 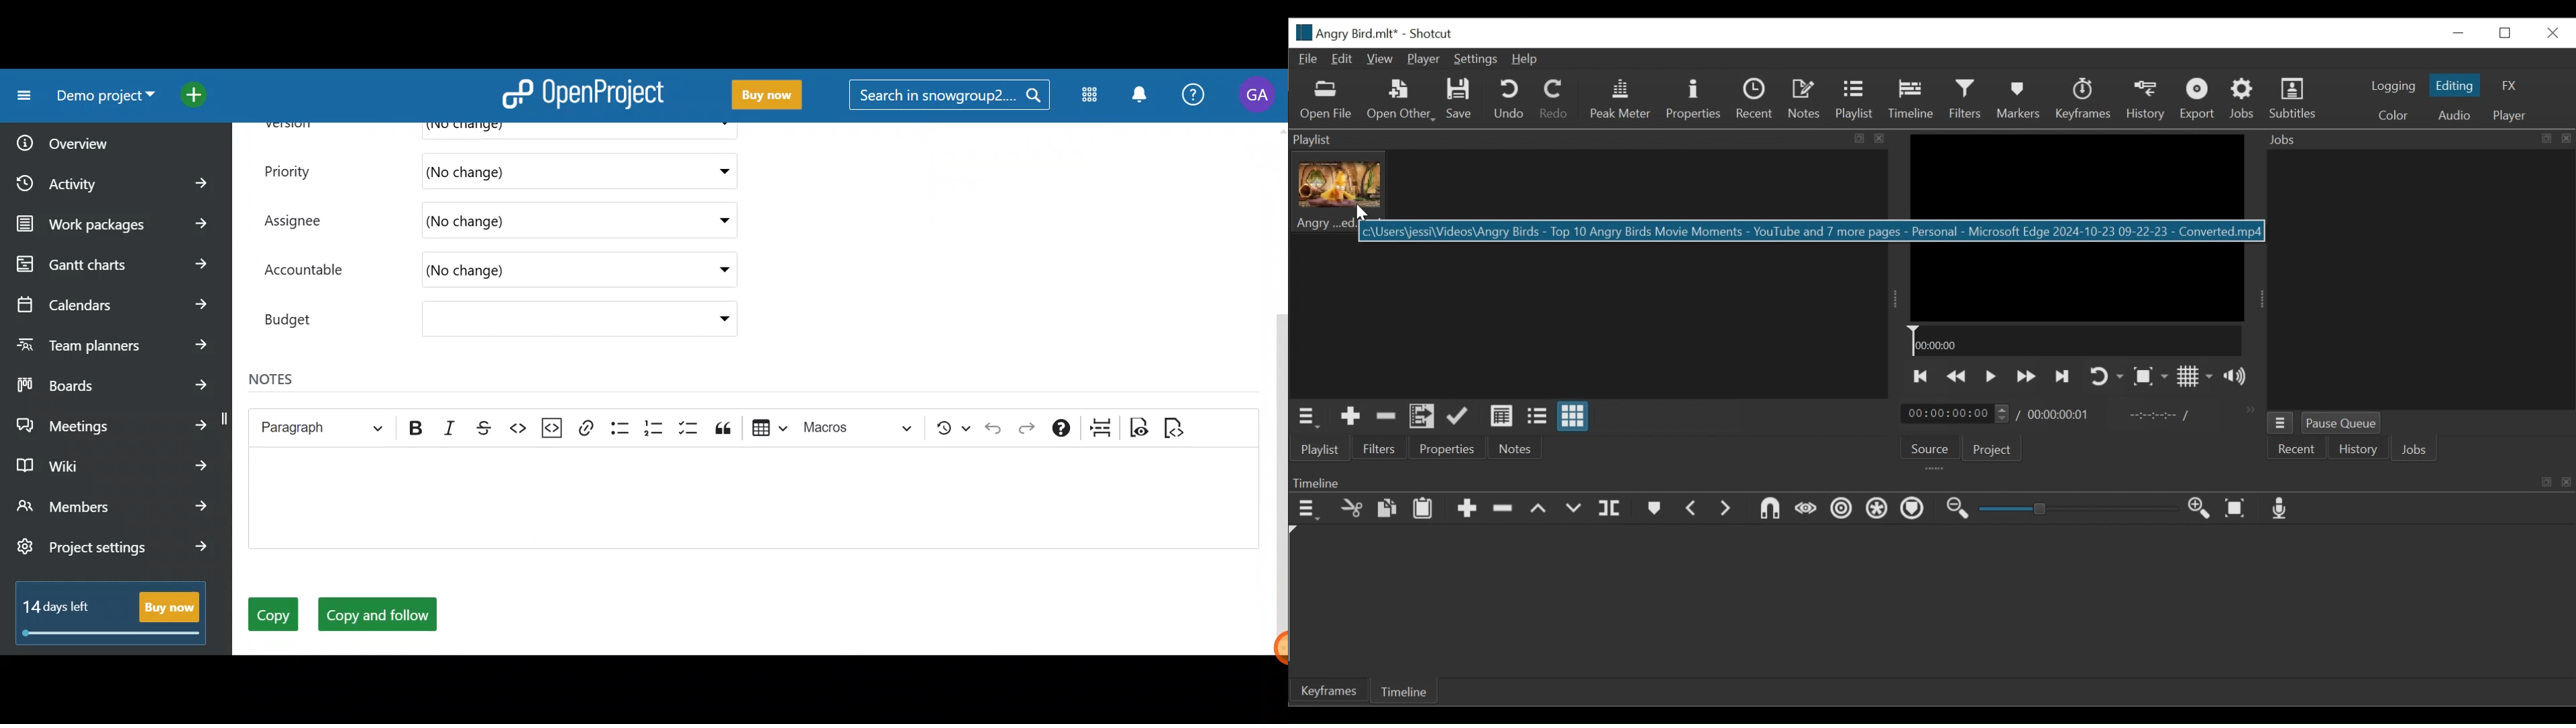 I want to click on Copy, so click(x=1387, y=508).